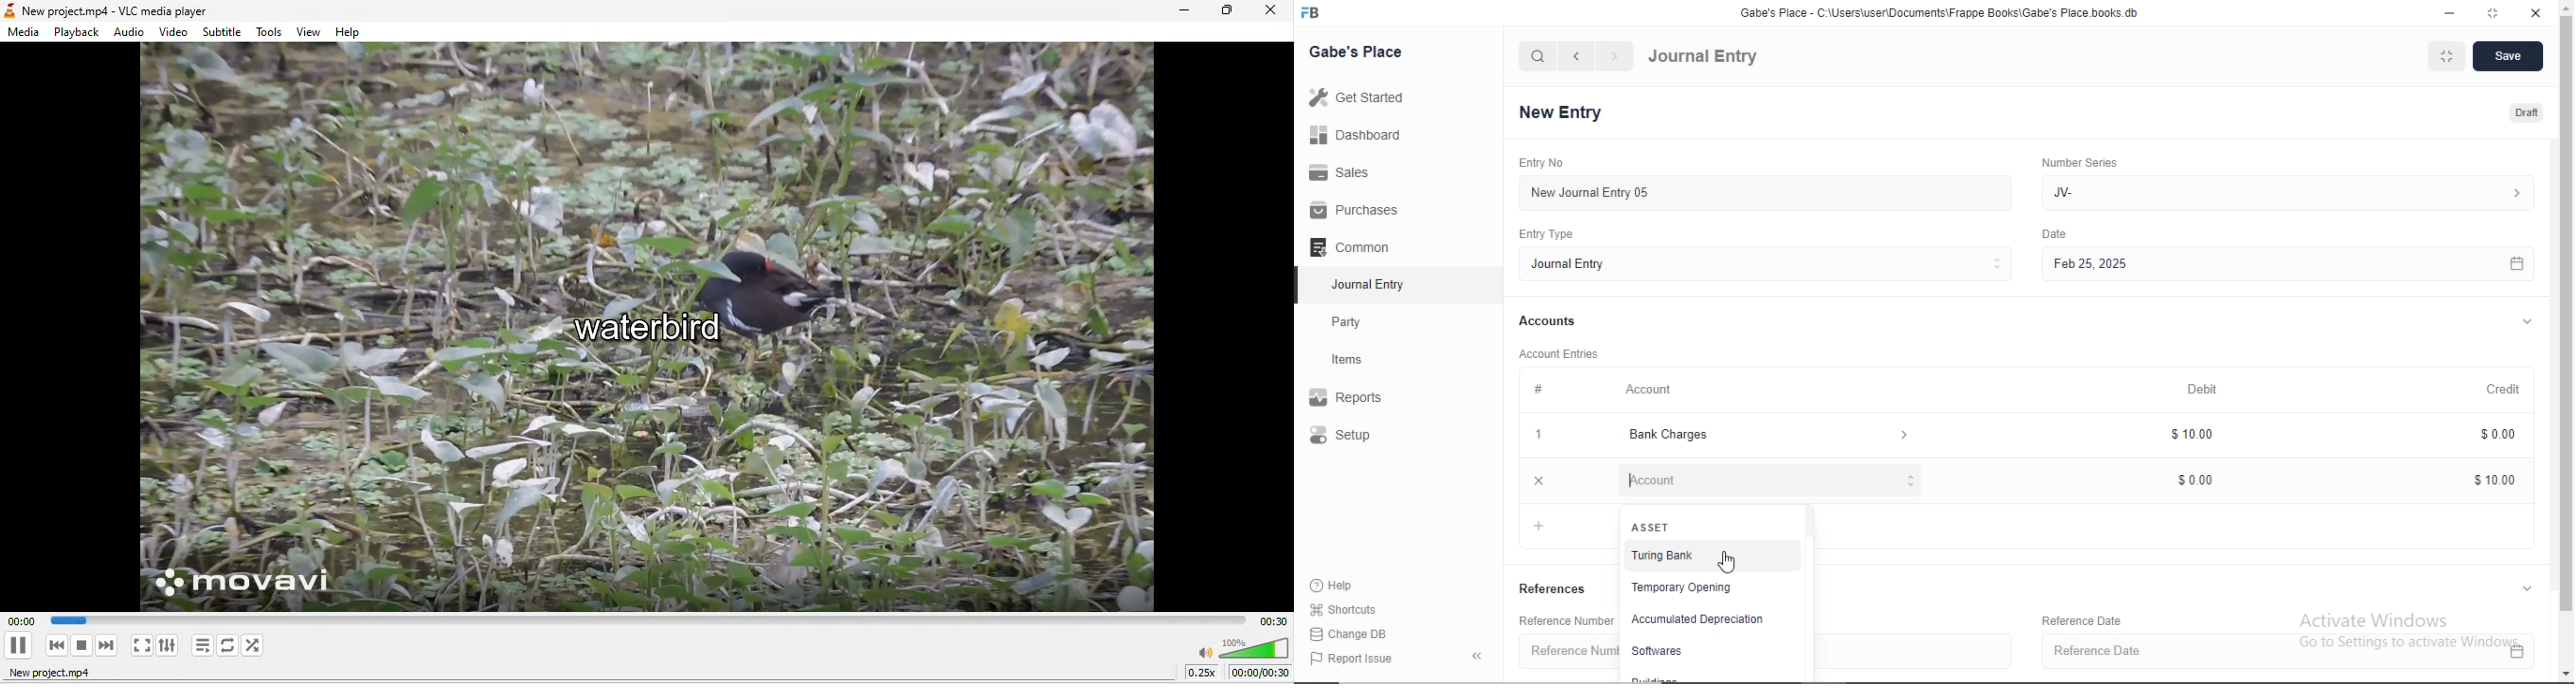 The width and height of the screenshot is (2576, 700). What do you see at coordinates (1260, 673) in the screenshot?
I see `00:00/00:30` at bounding box center [1260, 673].